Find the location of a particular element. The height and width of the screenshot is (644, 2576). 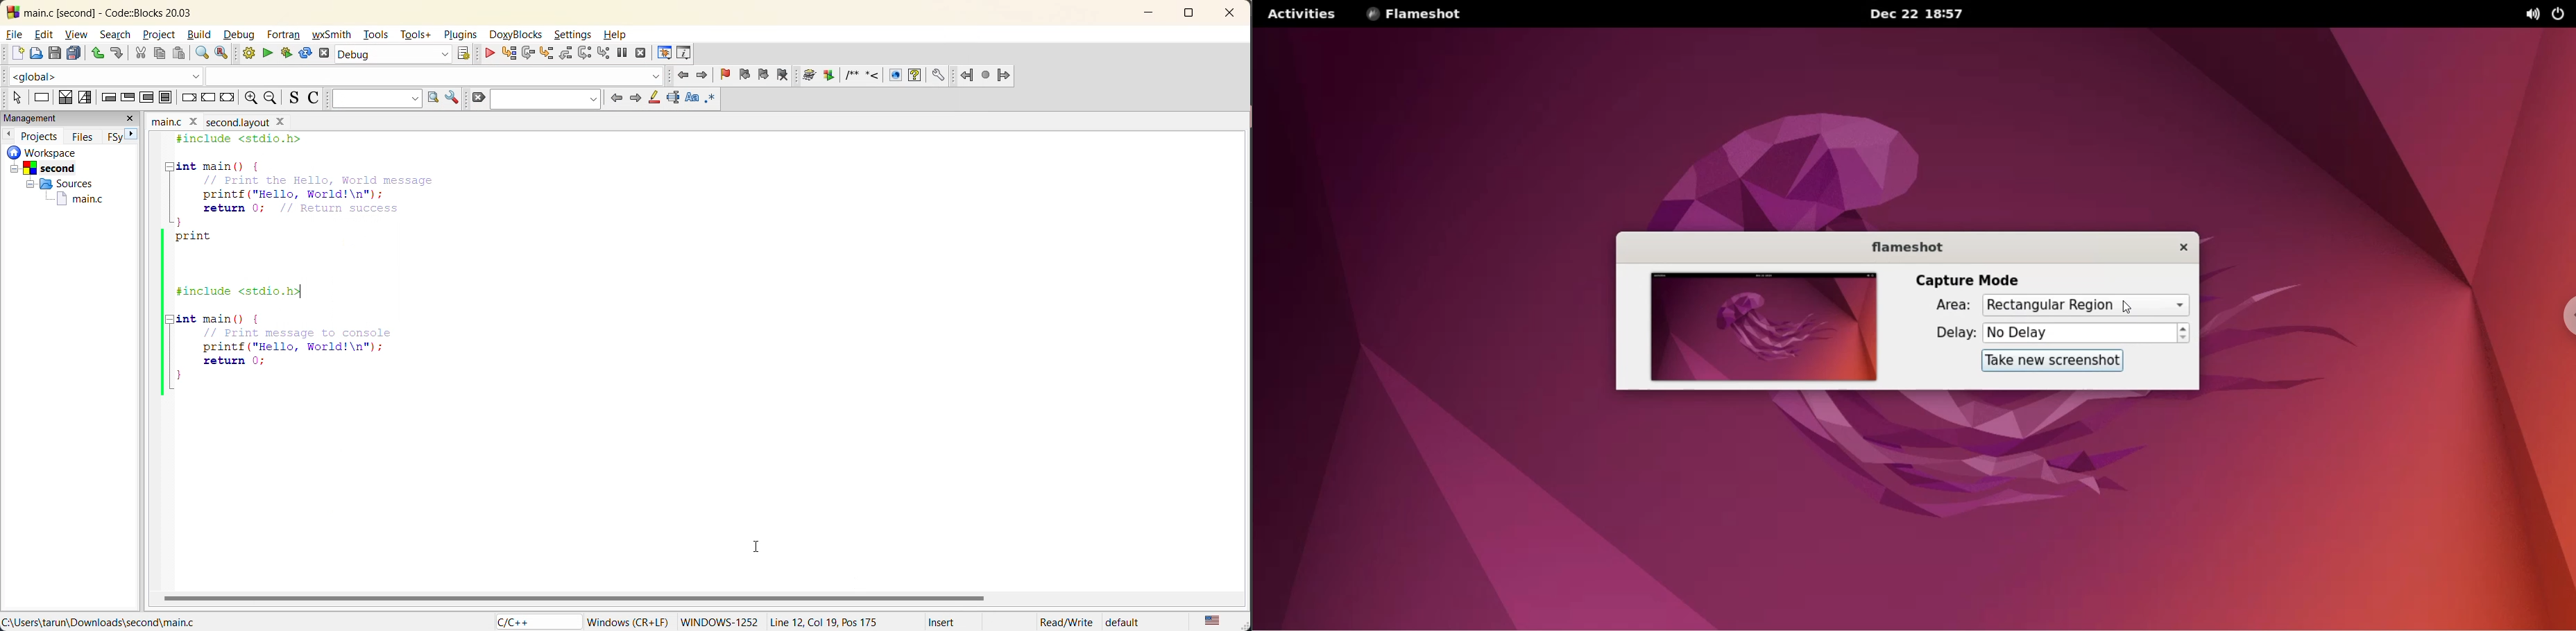

management is located at coordinates (53, 118).